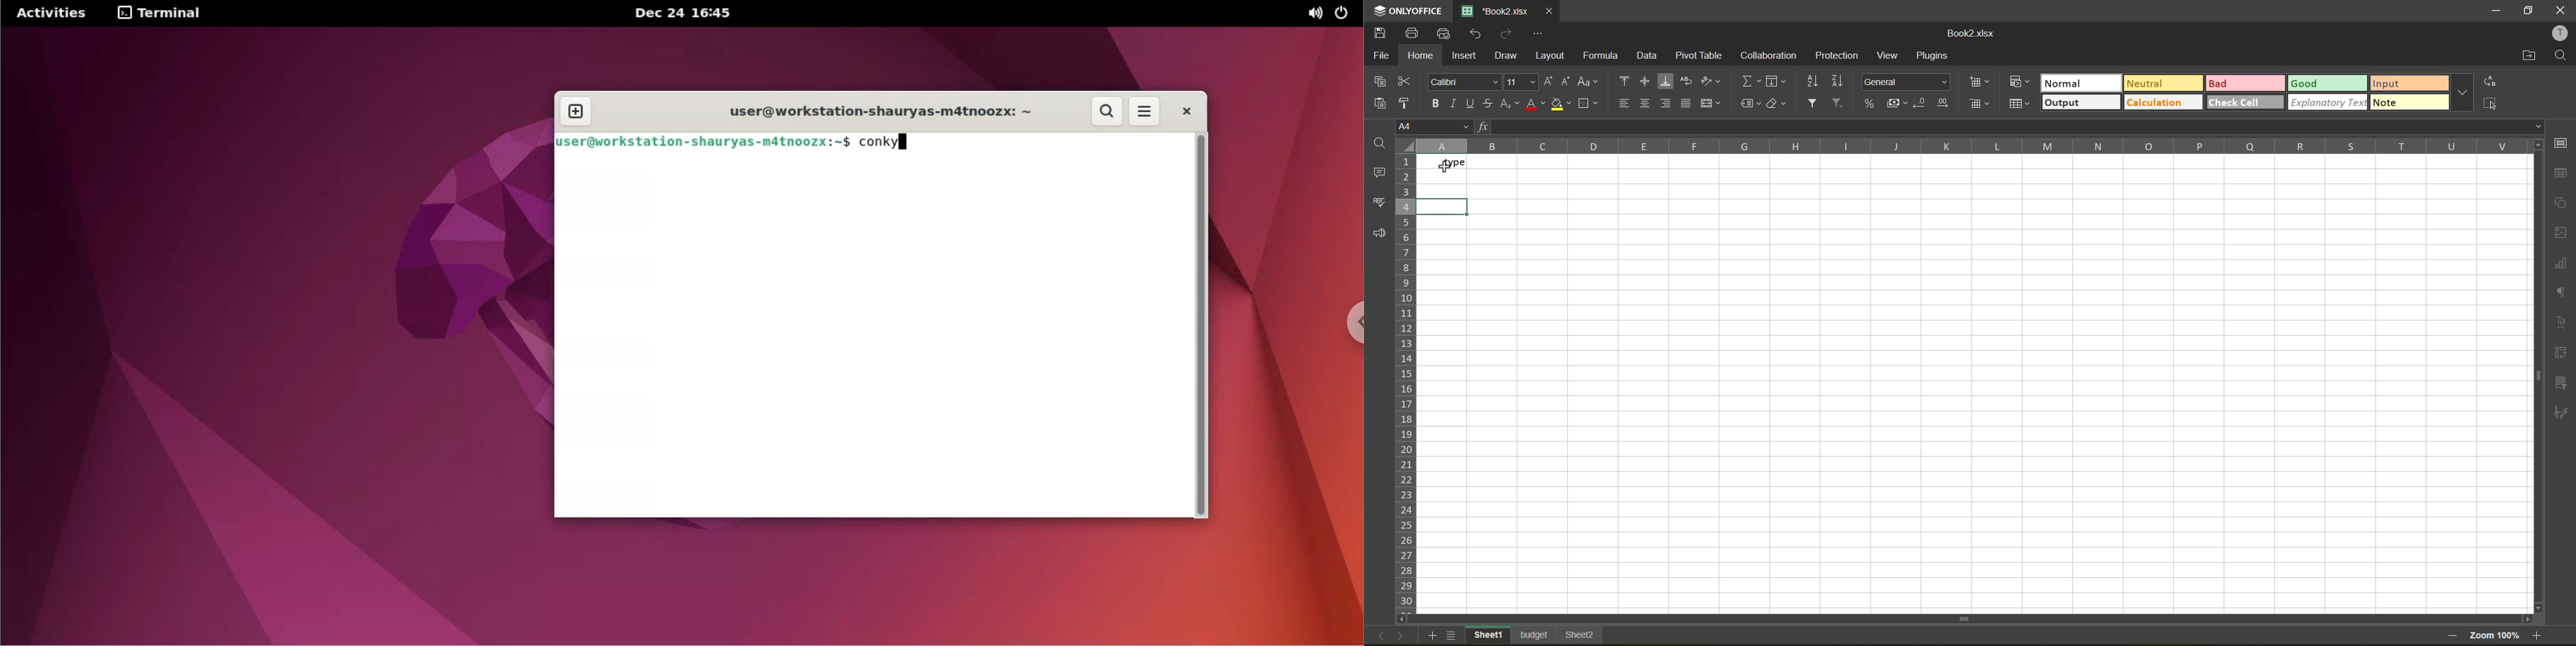  I want to click on layout, so click(1550, 54).